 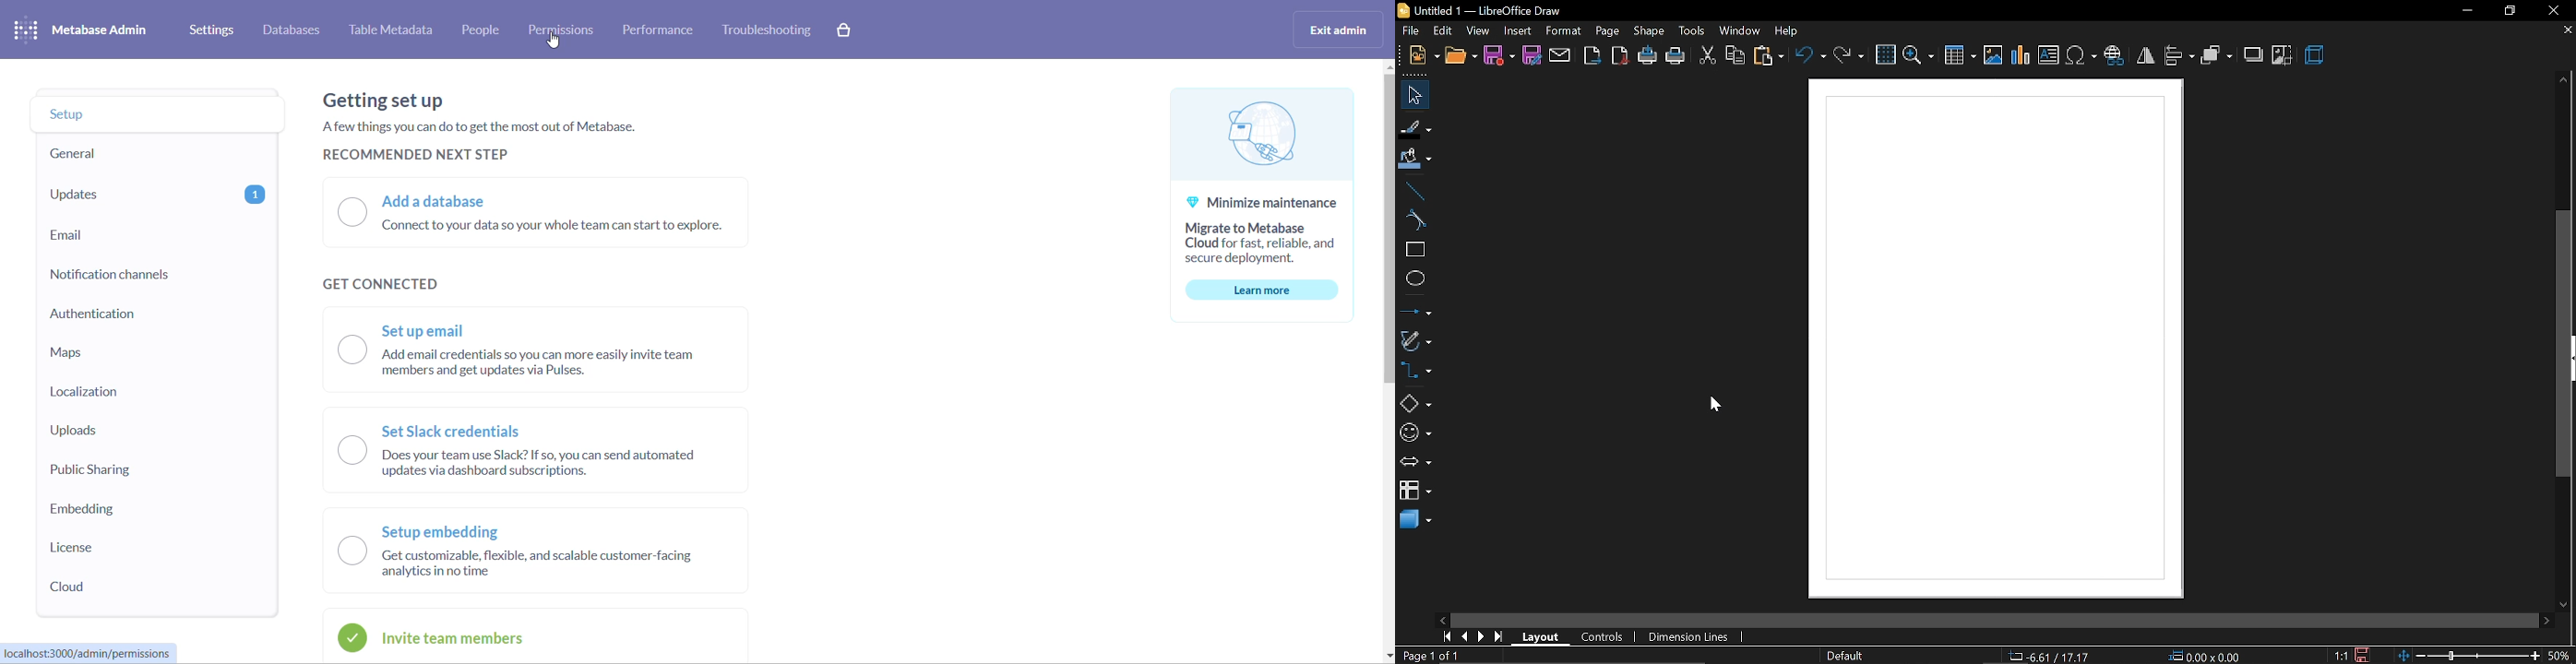 What do you see at coordinates (2179, 55) in the screenshot?
I see `align` at bounding box center [2179, 55].